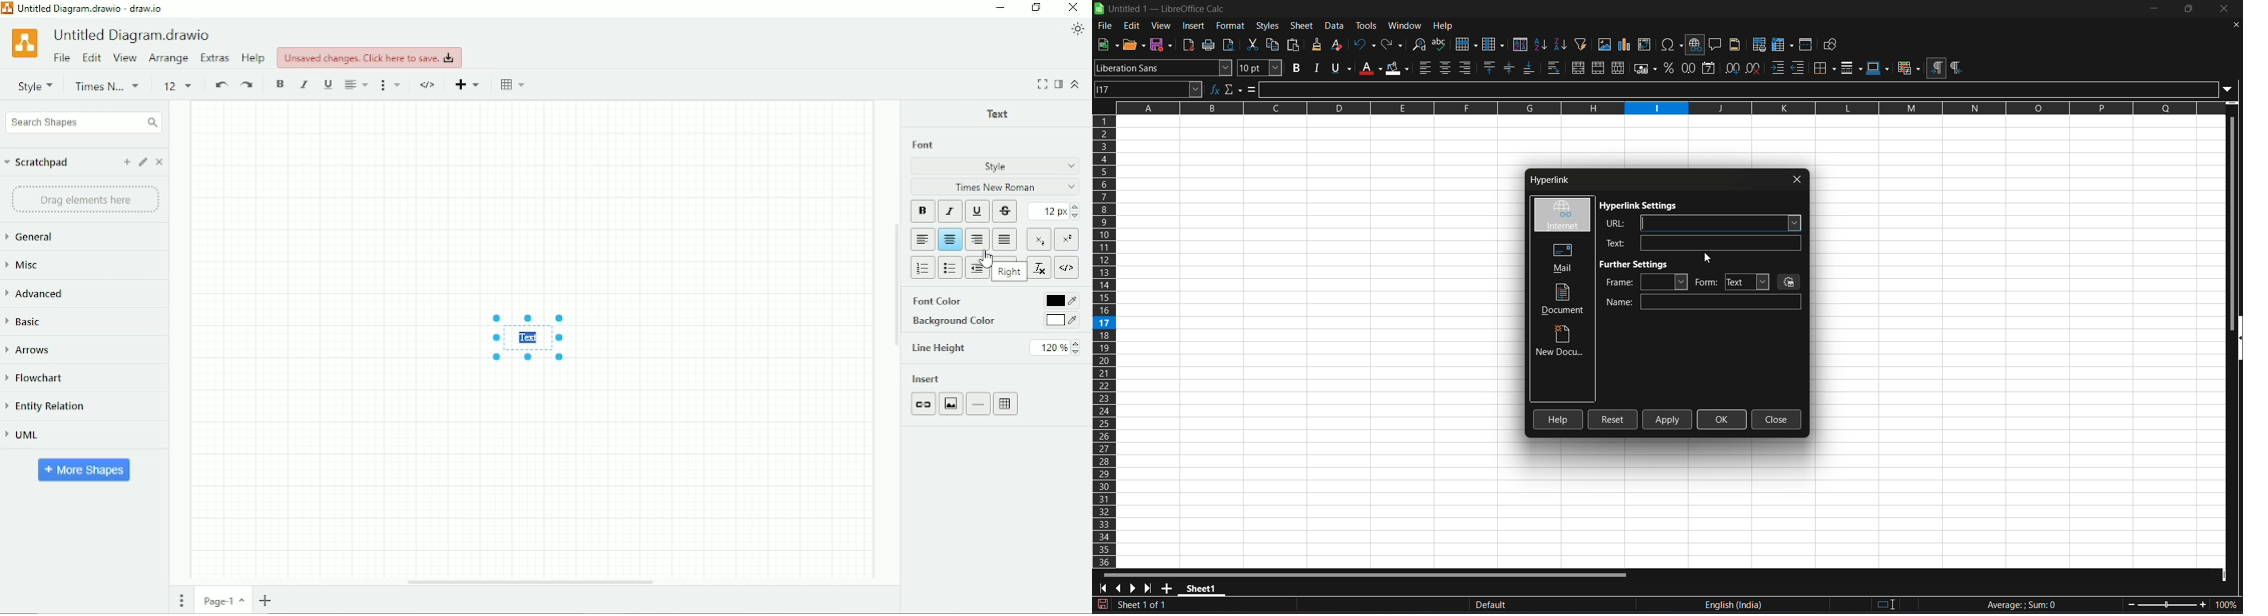 This screenshot has height=616, width=2268. What do you see at coordinates (928, 378) in the screenshot?
I see `Insert` at bounding box center [928, 378].